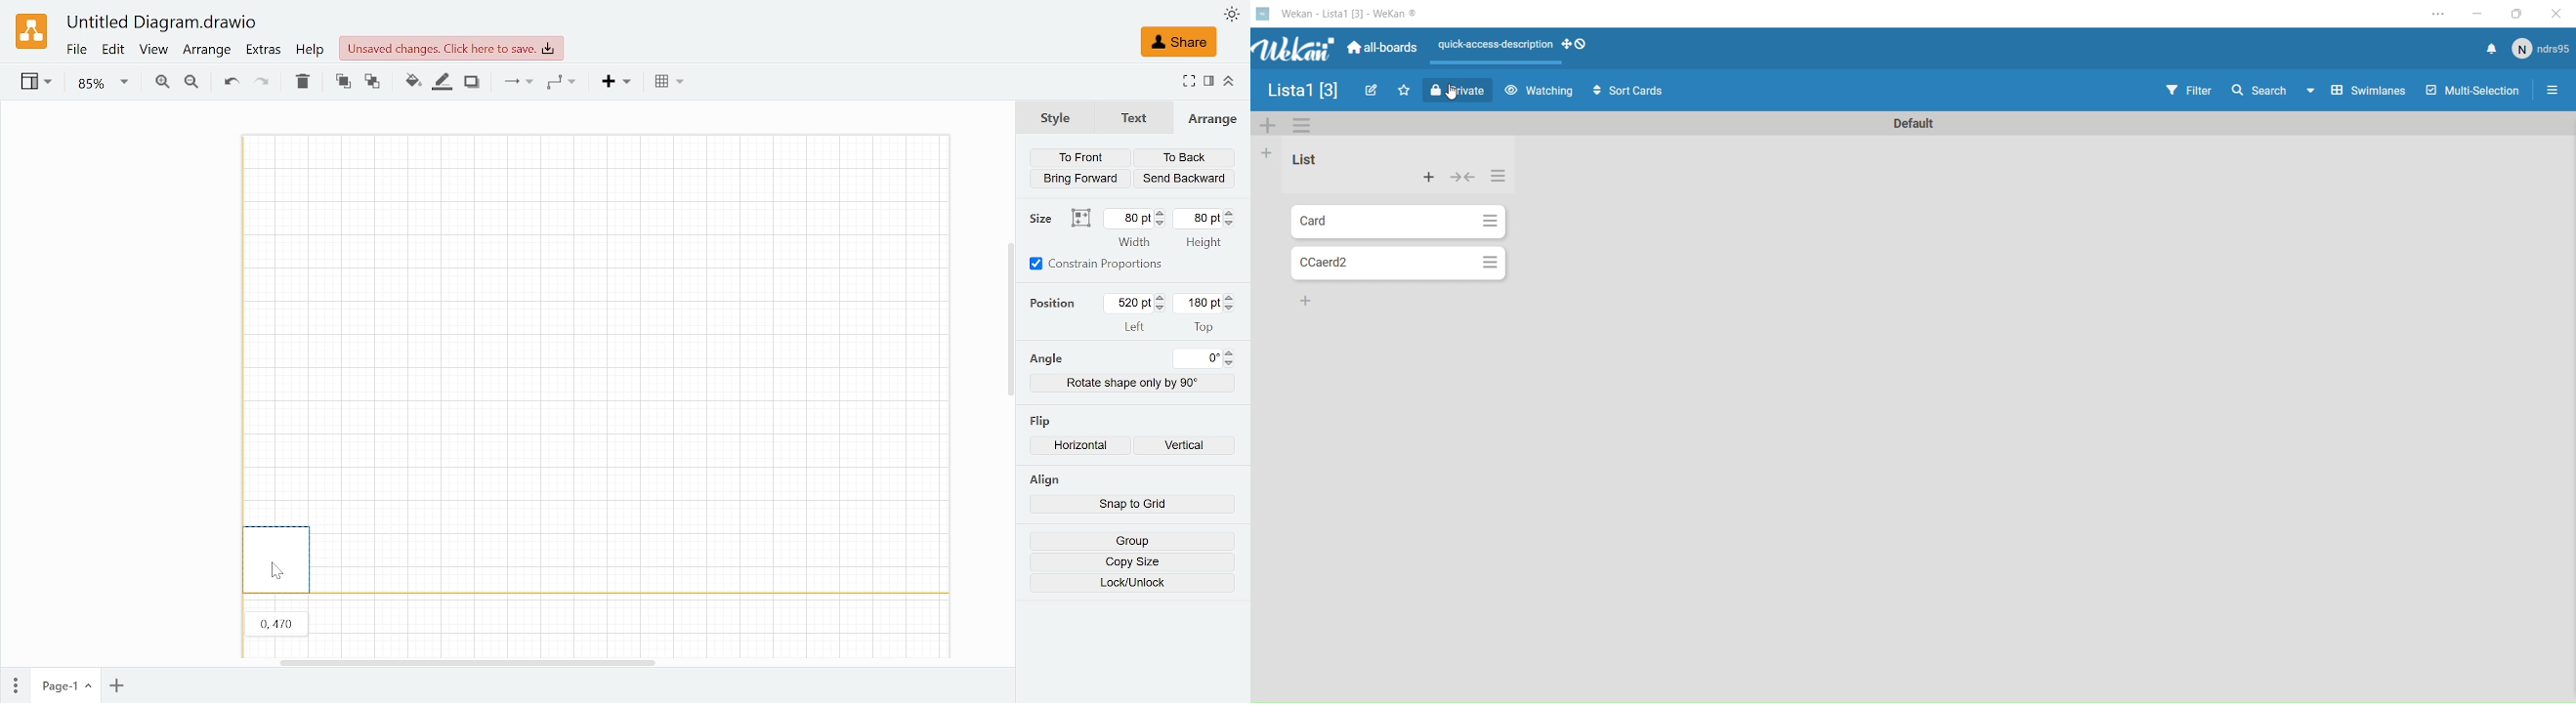 Image resolution: width=2576 pixels, height=728 pixels. What do you see at coordinates (343, 82) in the screenshot?
I see `To font` at bounding box center [343, 82].